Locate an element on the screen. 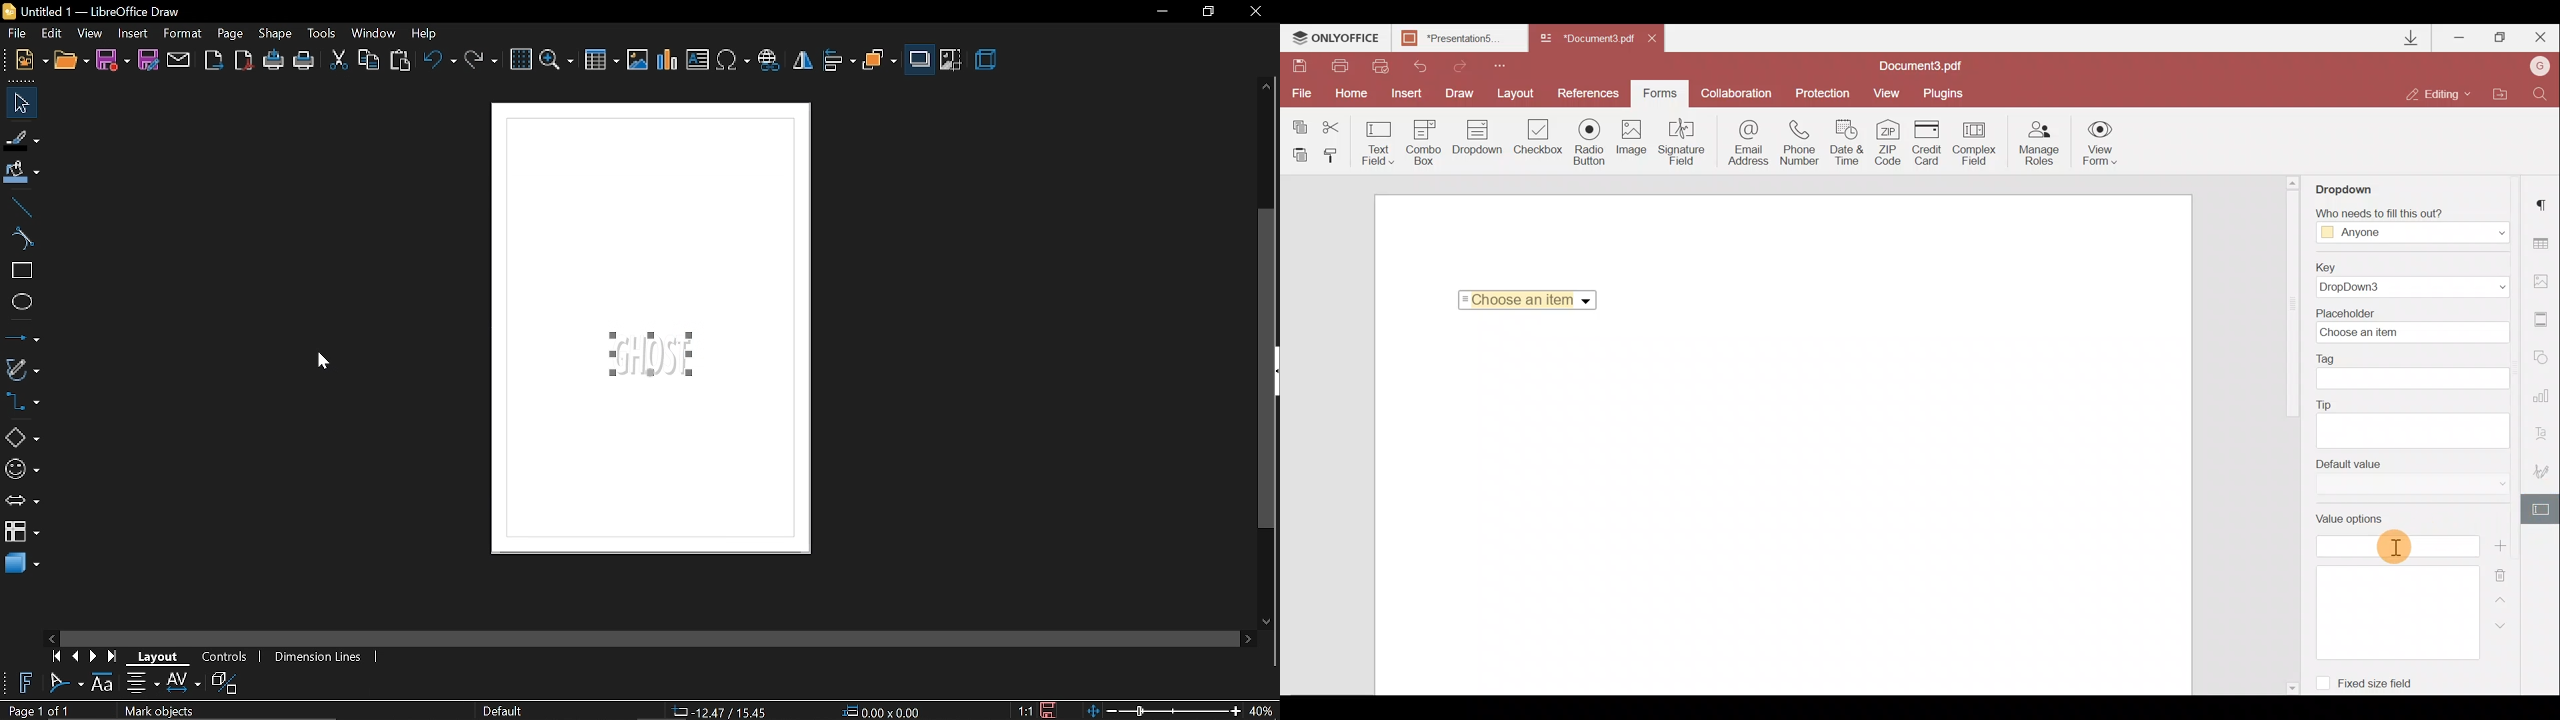  arrows is located at coordinates (22, 501).